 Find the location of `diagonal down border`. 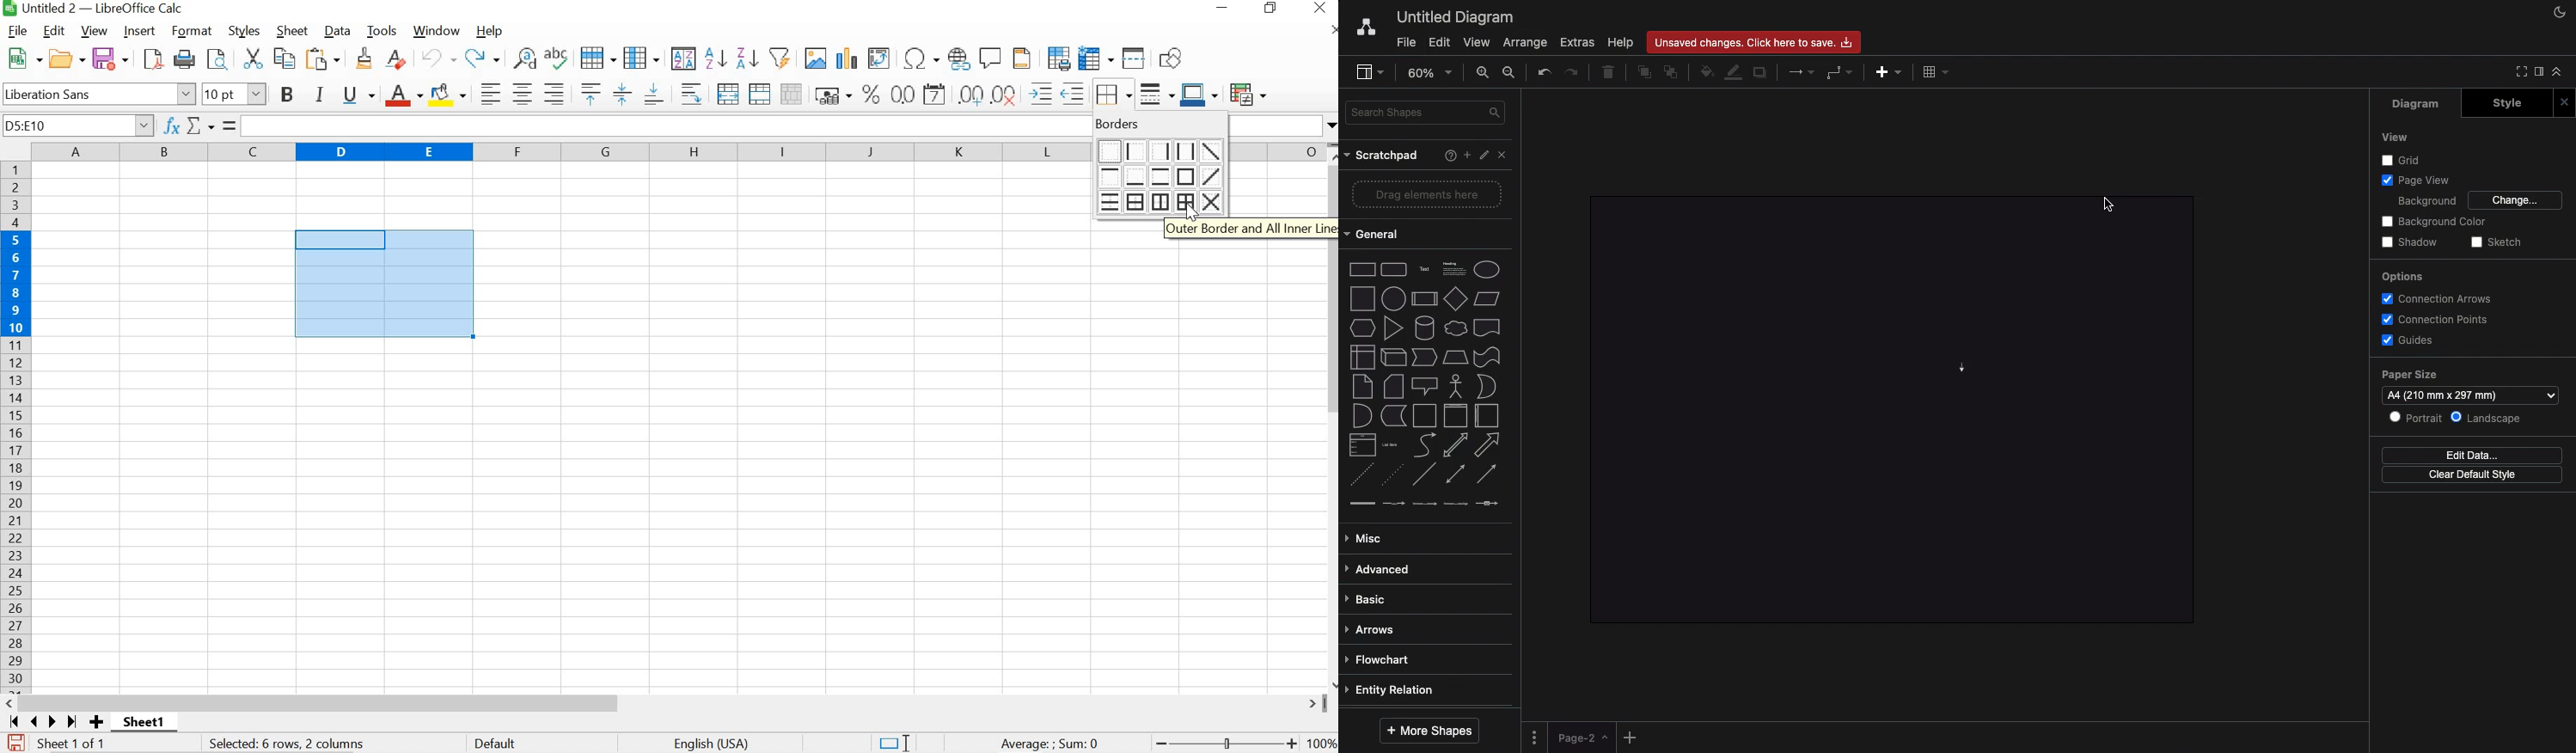

diagonal down border is located at coordinates (1214, 151).